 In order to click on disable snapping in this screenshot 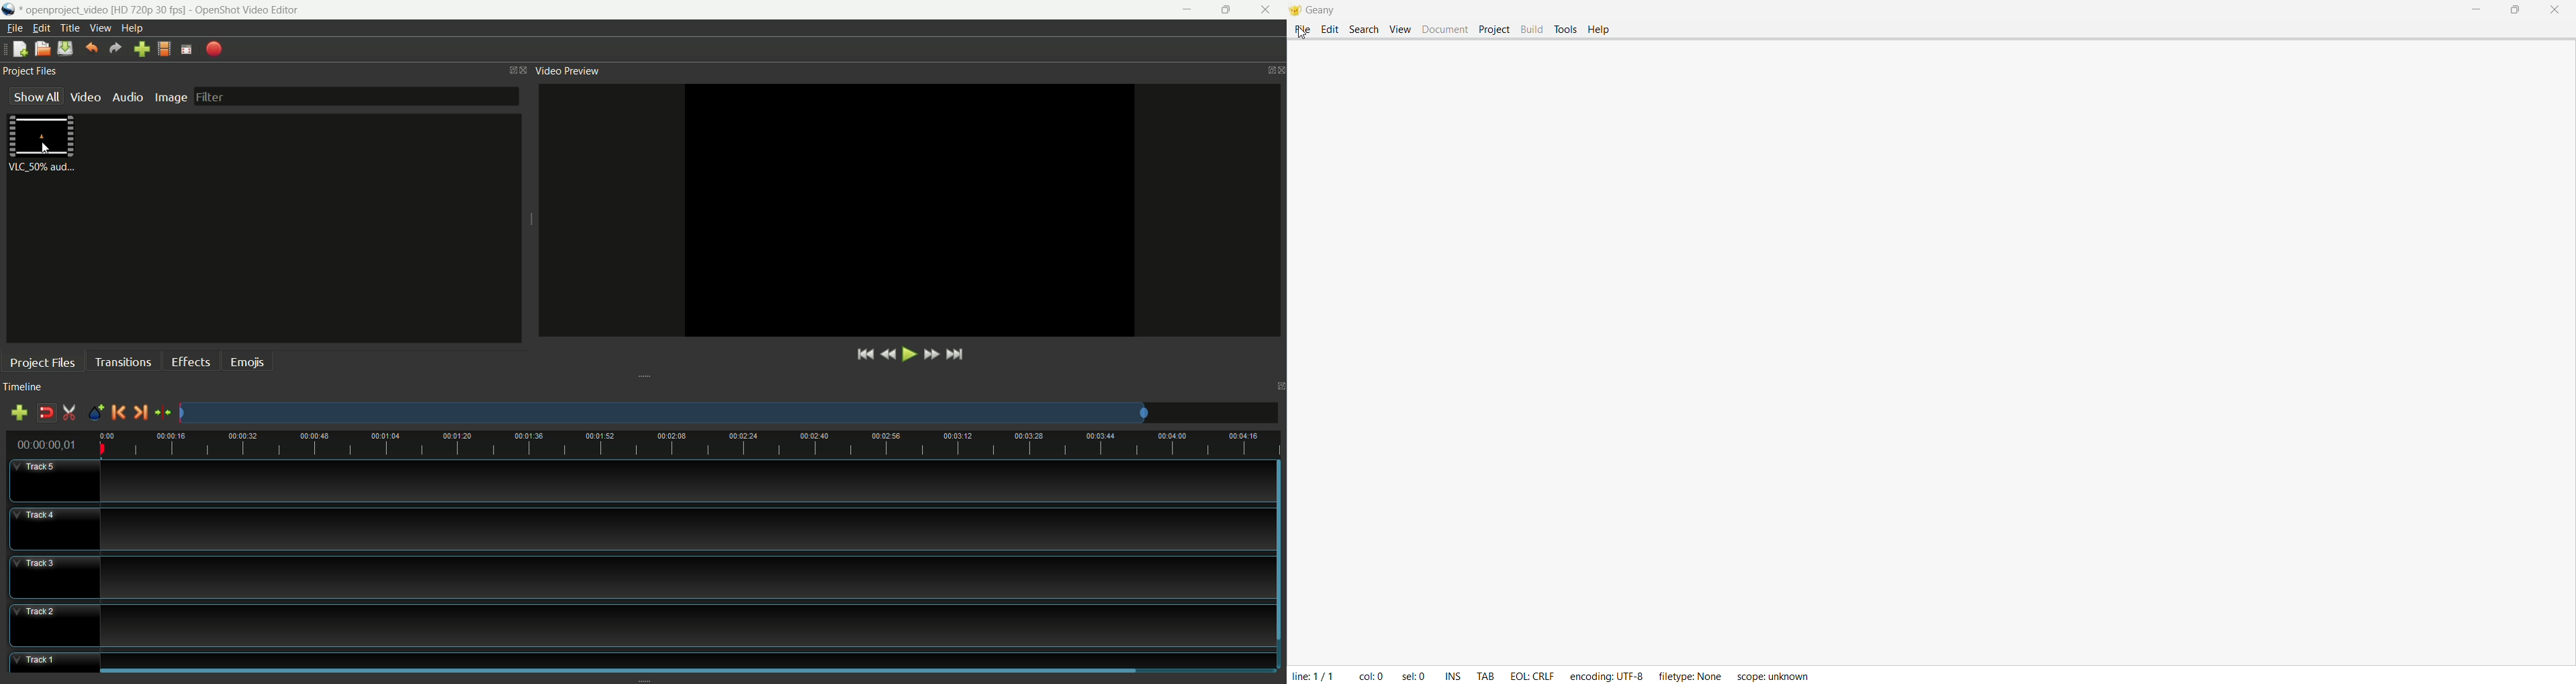, I will do `click(46, 413)`.